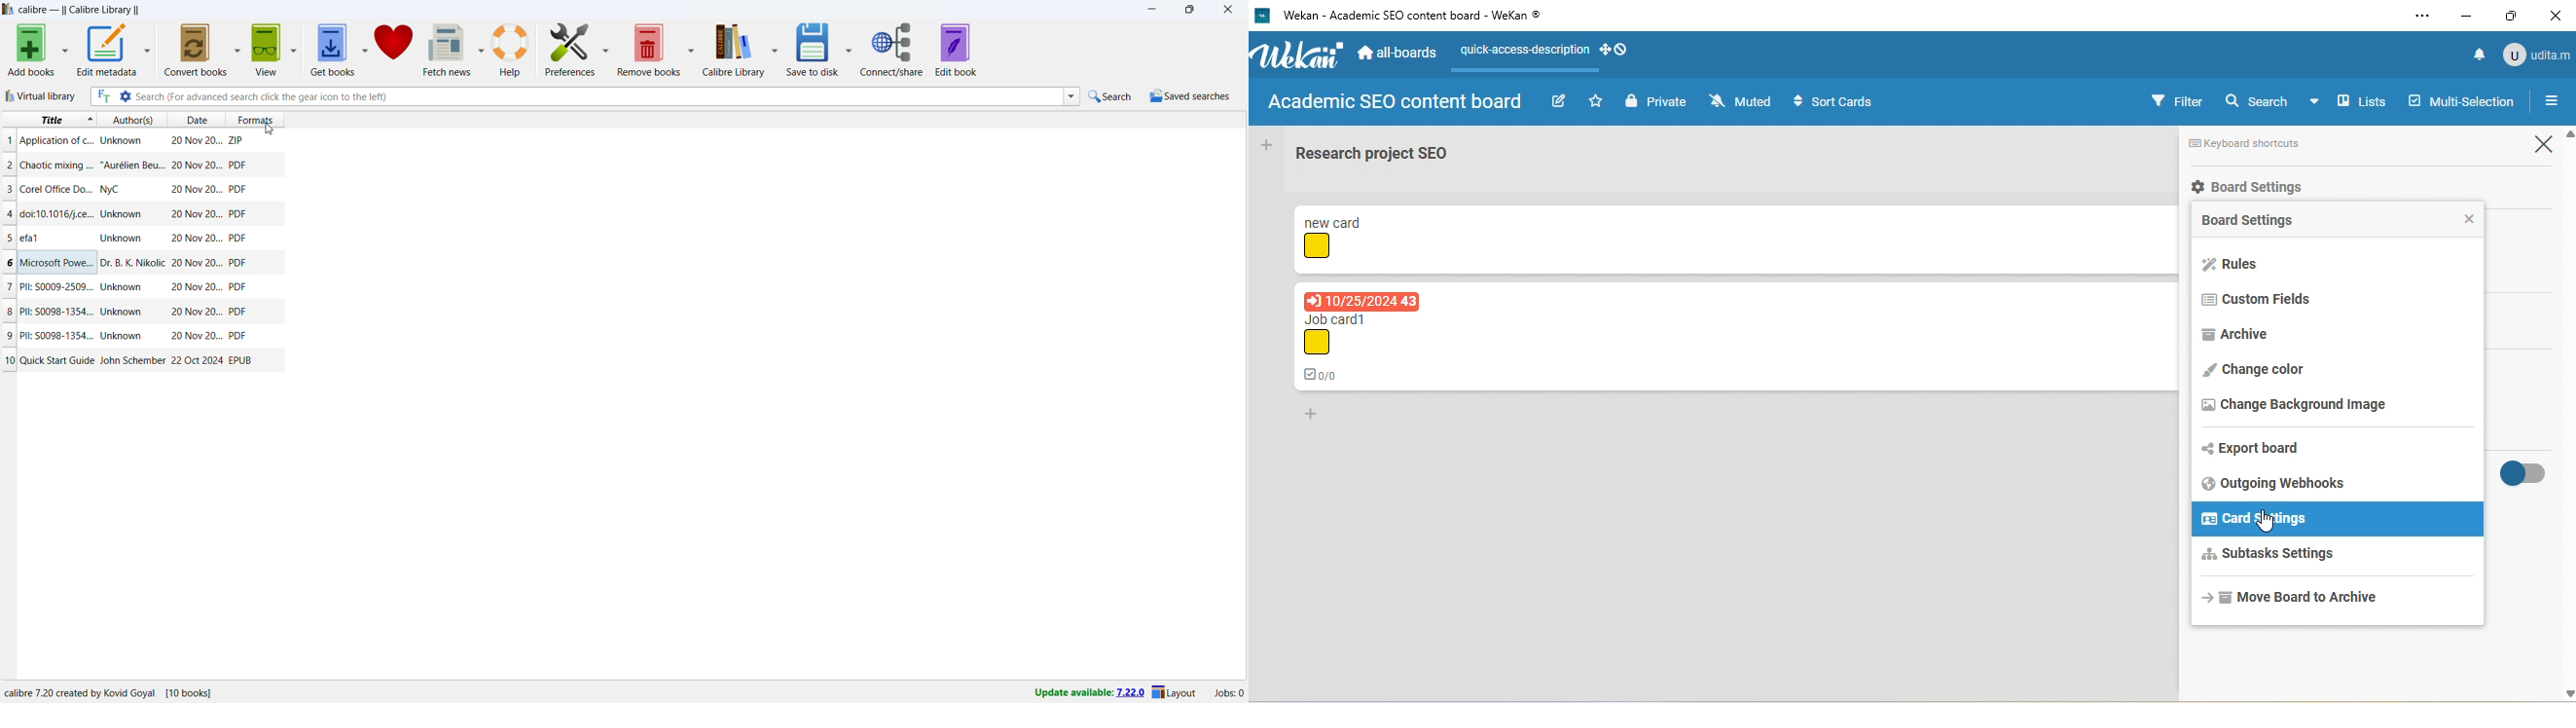  I want to click on Job card1, so click(1343, 318).